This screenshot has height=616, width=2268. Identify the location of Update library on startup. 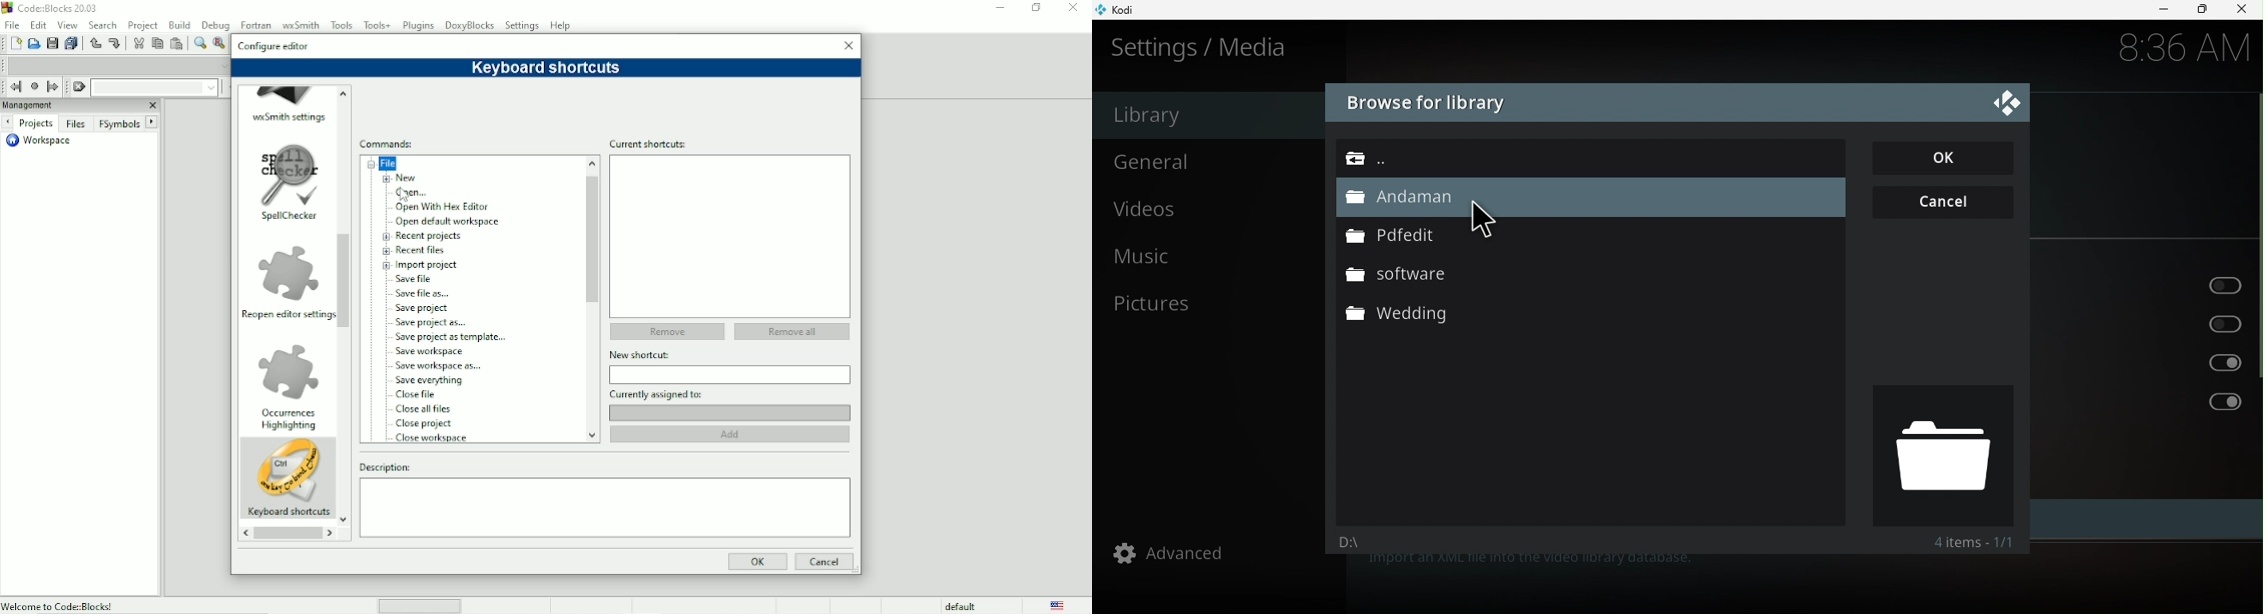
(2143, 283).